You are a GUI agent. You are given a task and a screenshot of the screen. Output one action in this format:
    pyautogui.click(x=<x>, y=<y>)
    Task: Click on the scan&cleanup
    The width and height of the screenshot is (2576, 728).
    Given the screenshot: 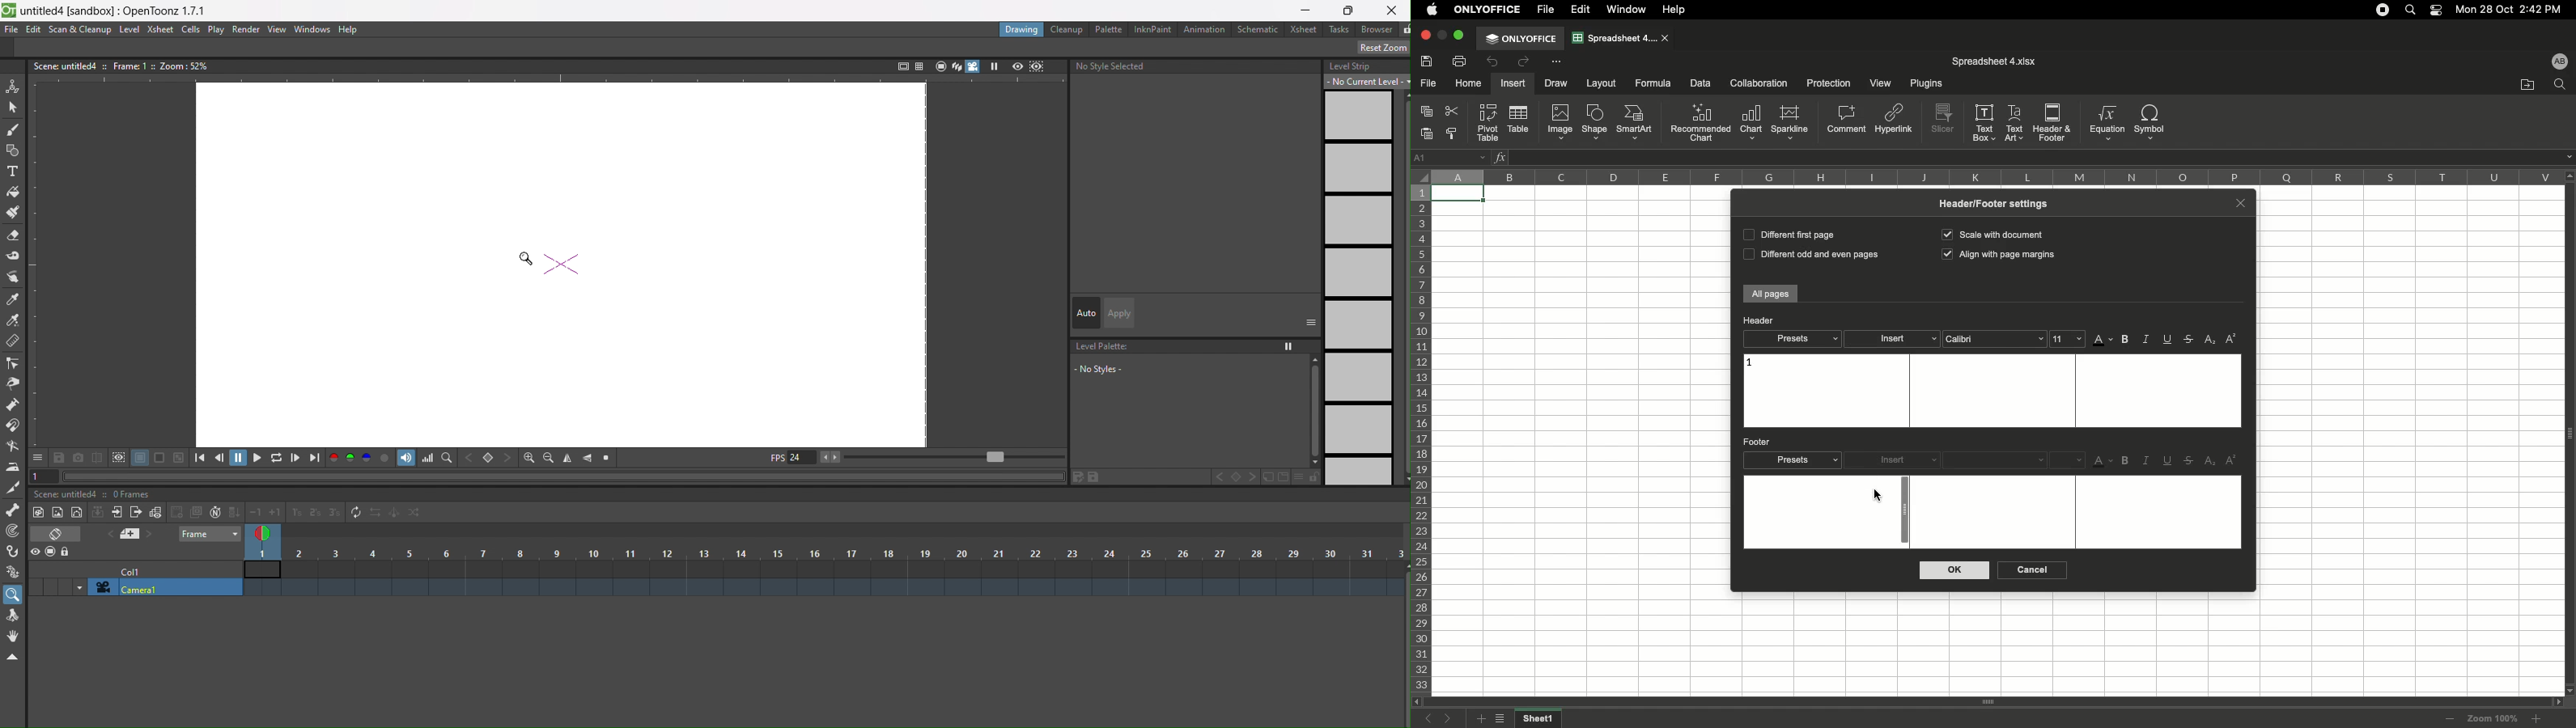 What is the action you would take?
    pyautogui.click(x=80, y=30)
    